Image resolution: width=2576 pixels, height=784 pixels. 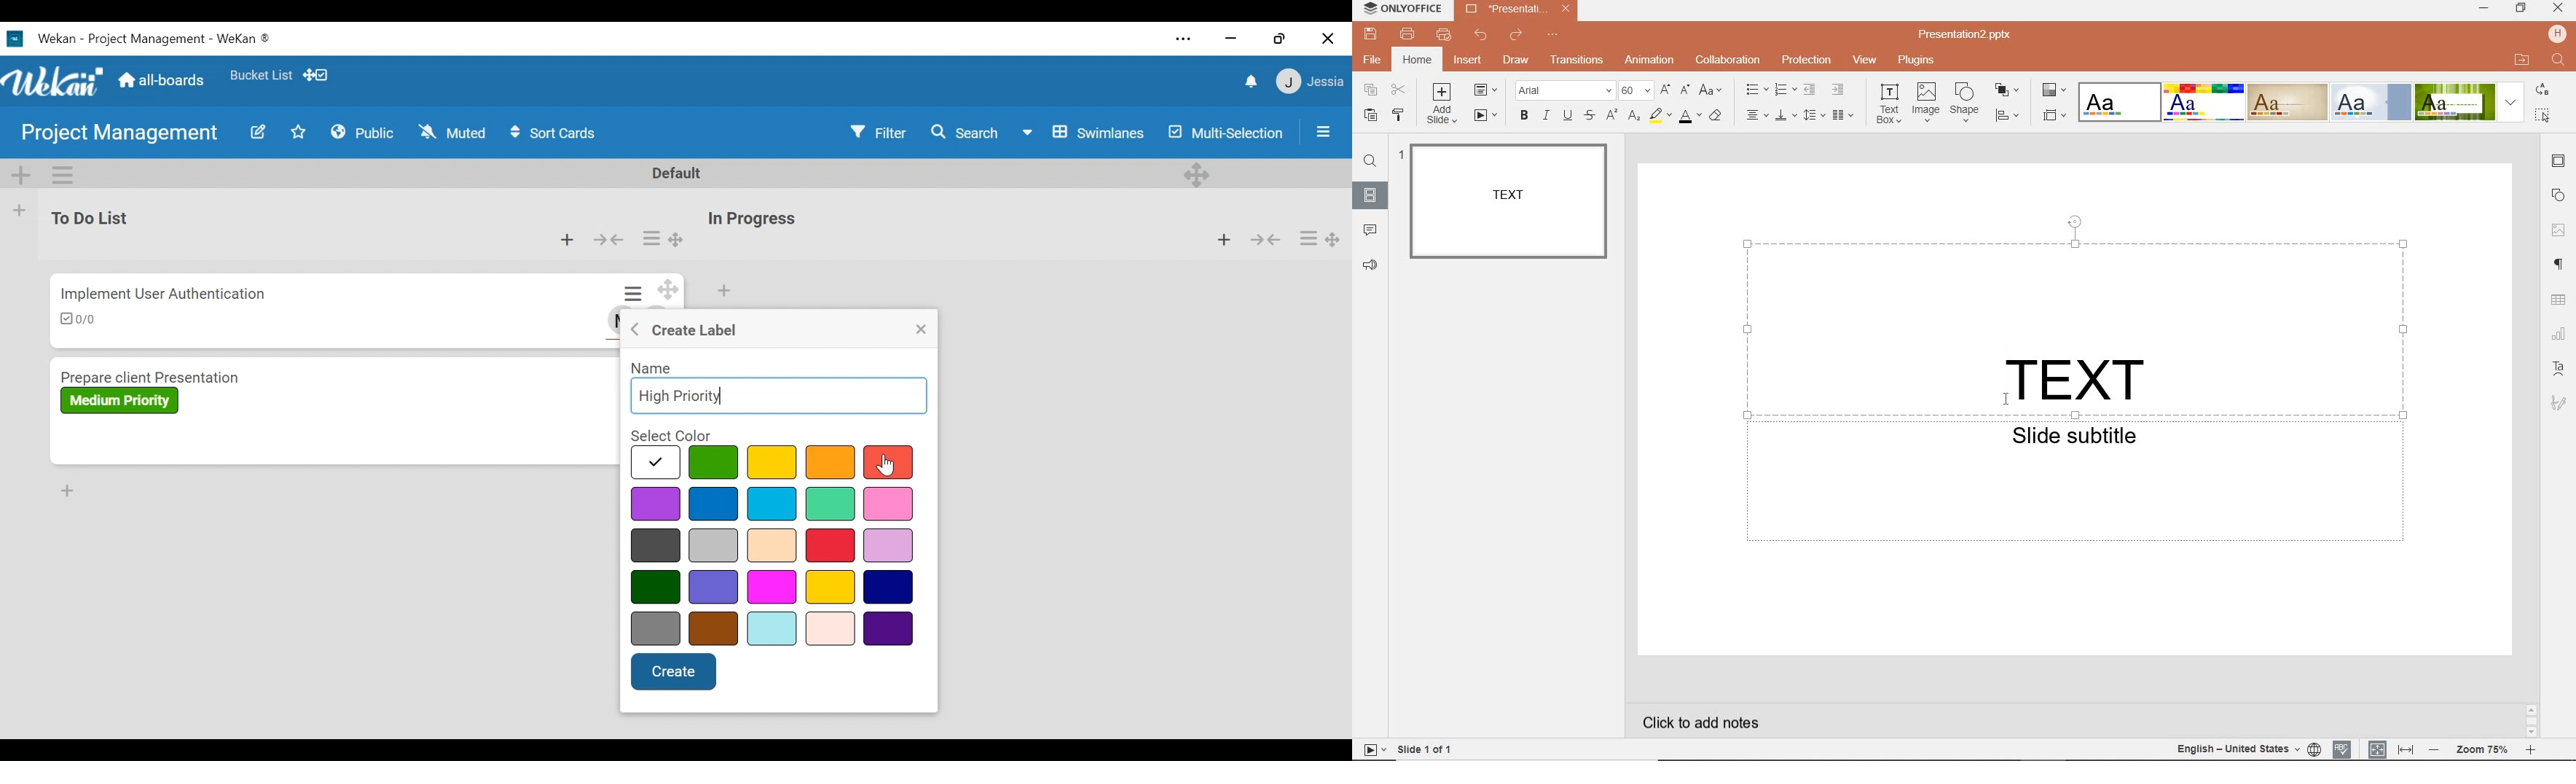 What do you see at coordinates (2543, 114) in the screenshot?
I see `select` at bounding box center [2543, 114].